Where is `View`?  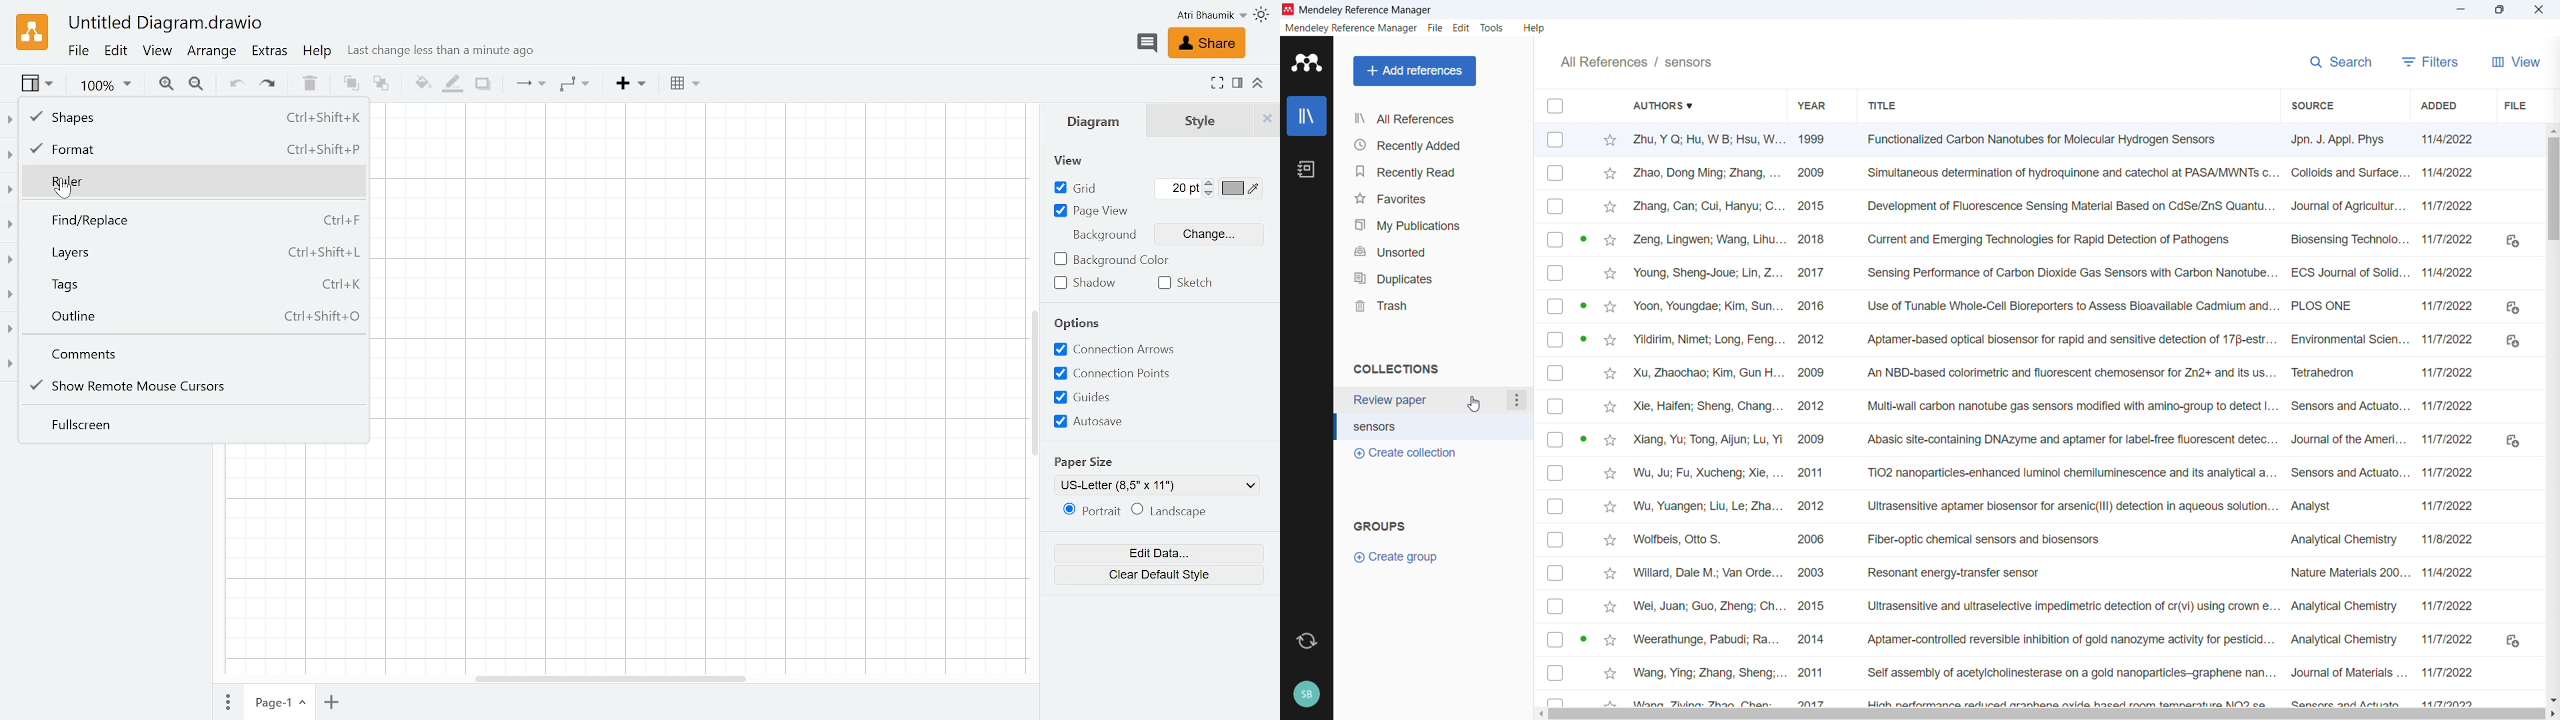
View is located at coordinates (159, 51).